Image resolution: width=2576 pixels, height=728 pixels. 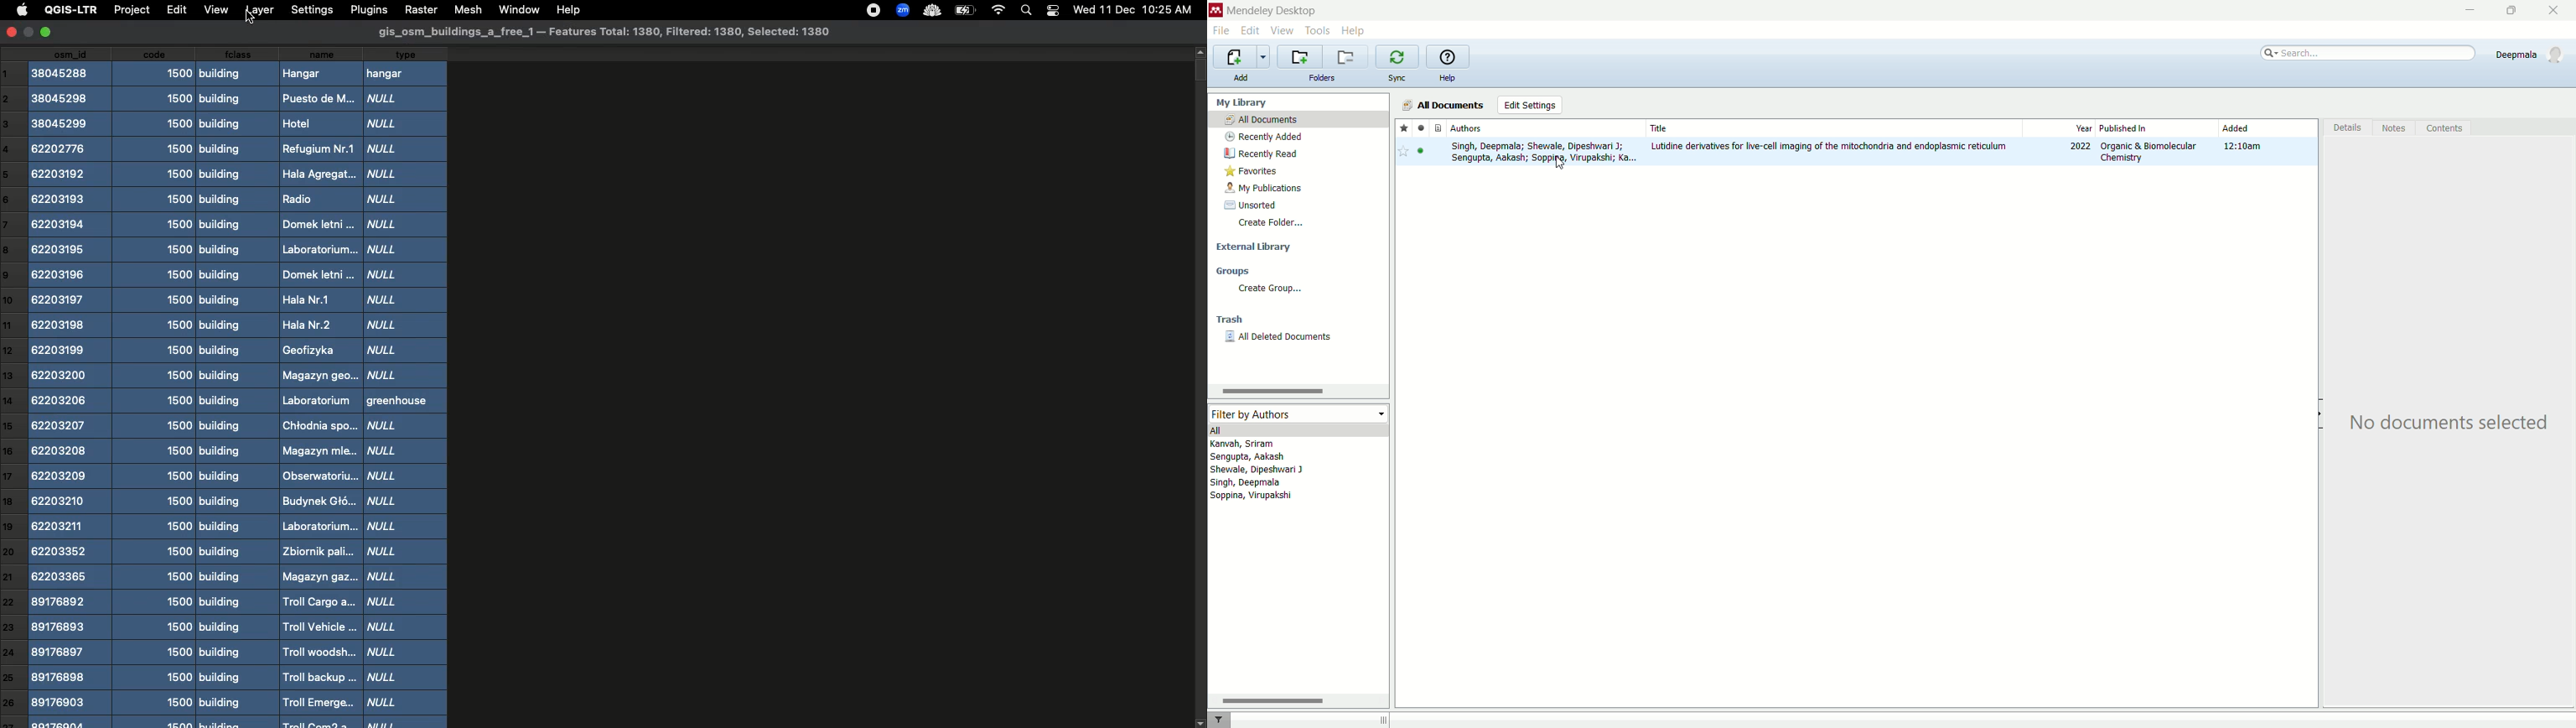 I want to click on No documents selected, so click(x=2449, y=420).